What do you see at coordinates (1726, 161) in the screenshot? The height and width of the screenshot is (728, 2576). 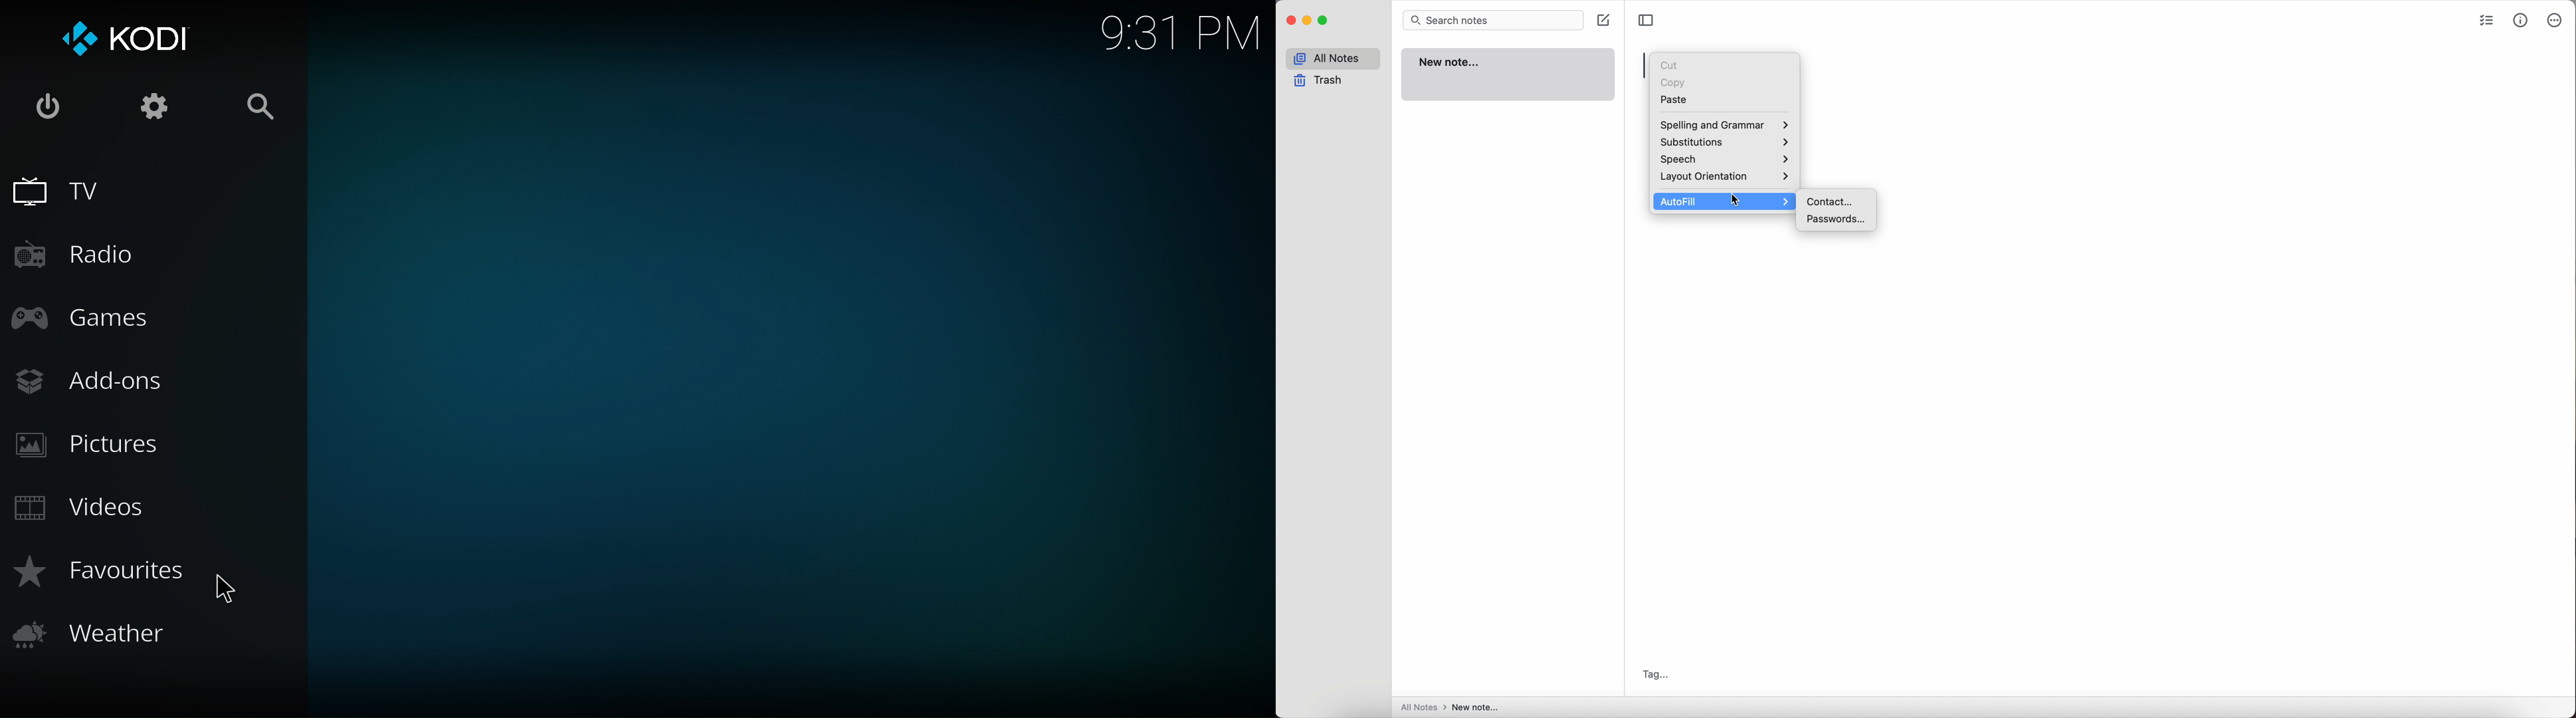 I see `speech` at bounding box center [1726, 161].